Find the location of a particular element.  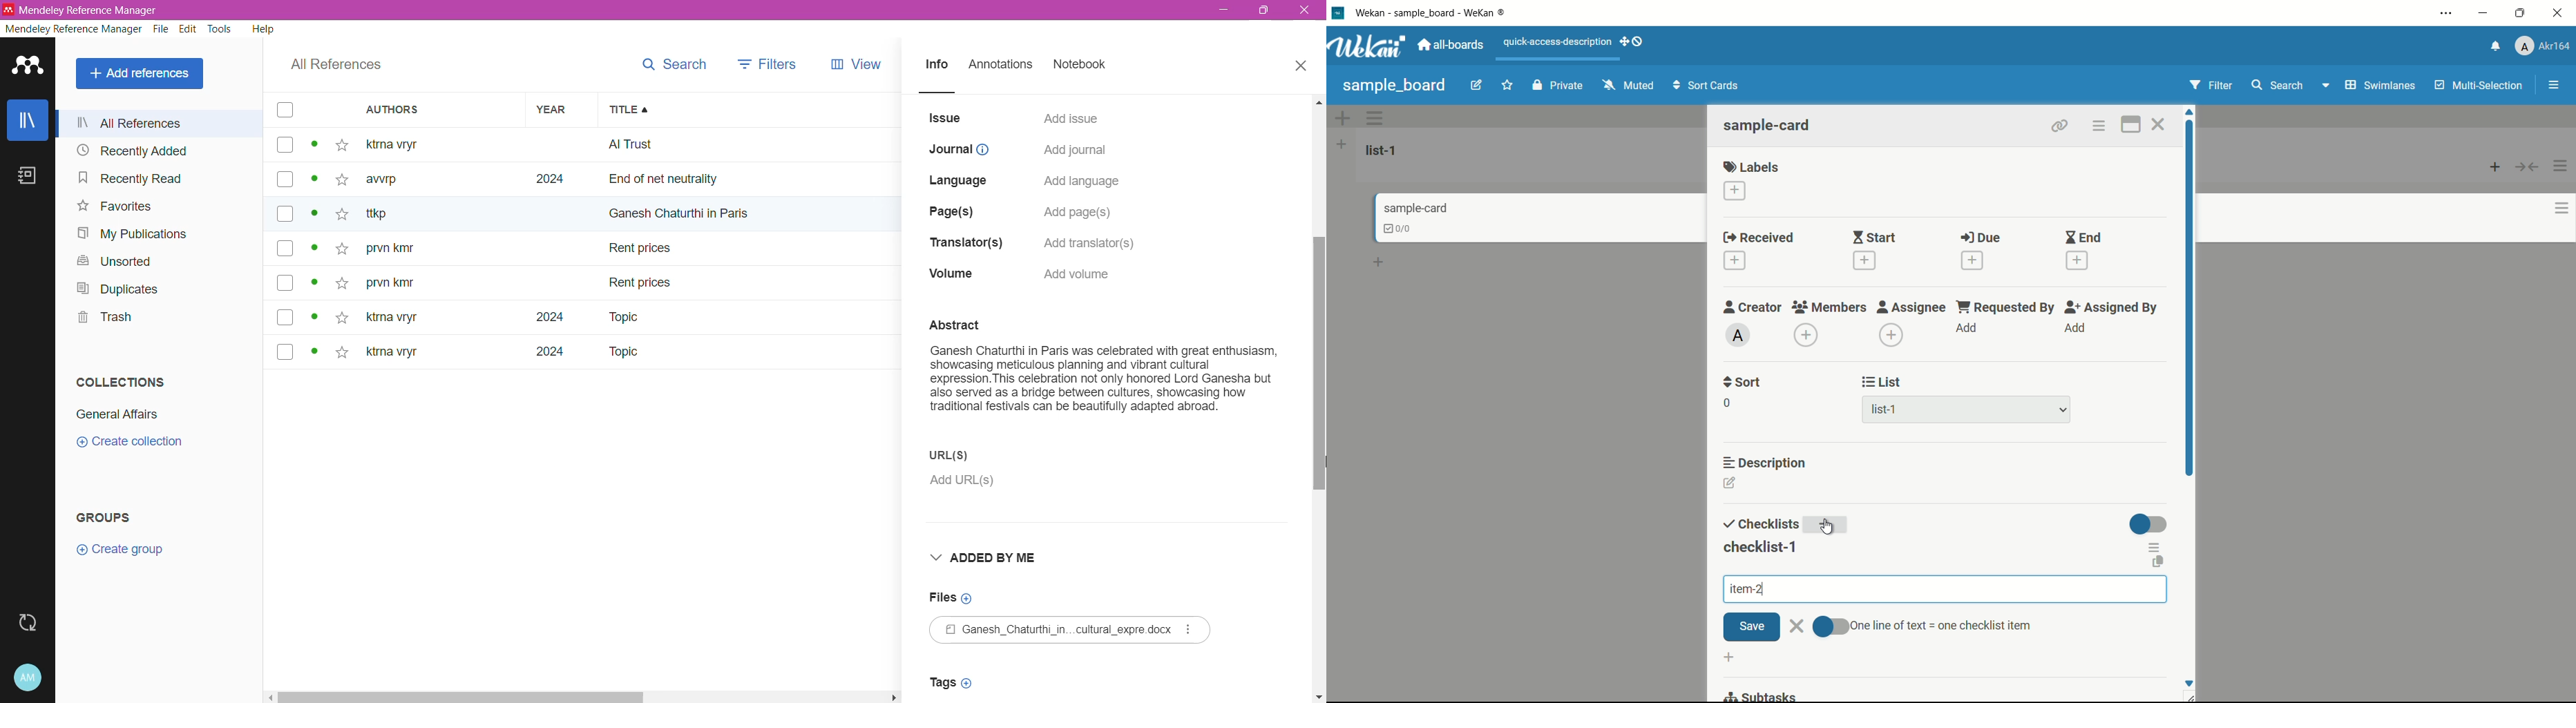

Duplicates is located at coordinates (118, 289).